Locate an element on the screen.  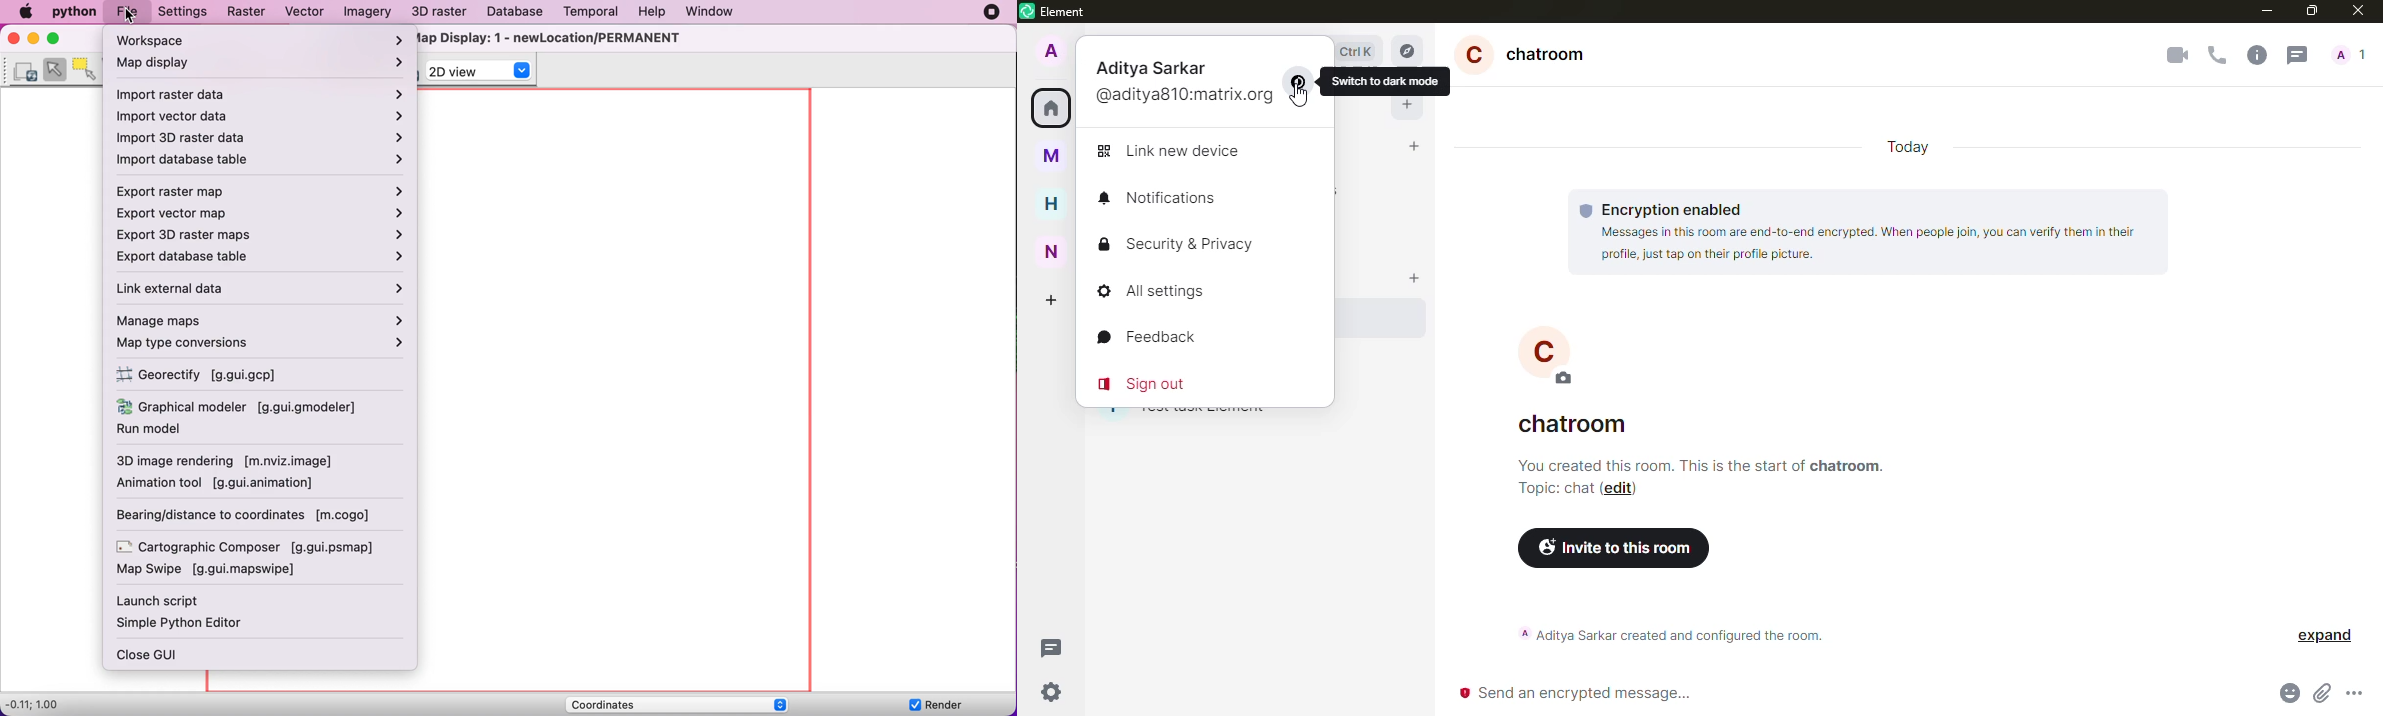
home is located at coordinates (1048, 109).